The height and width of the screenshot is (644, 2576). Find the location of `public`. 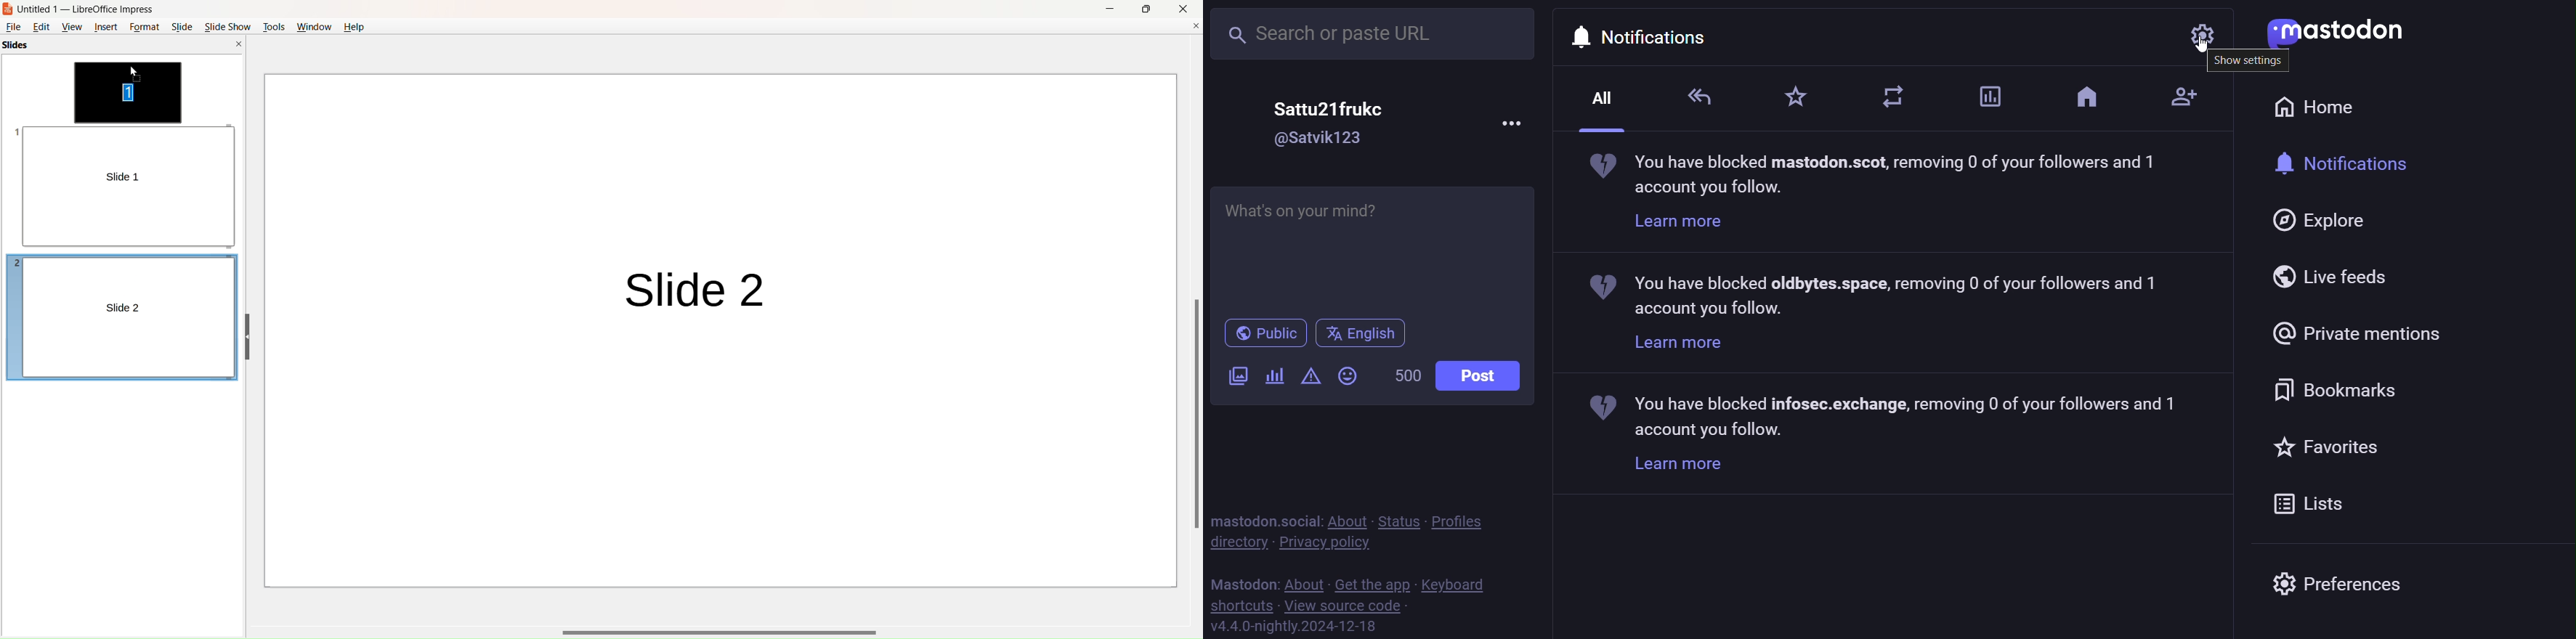

public is located at coordinates (1262, 333).